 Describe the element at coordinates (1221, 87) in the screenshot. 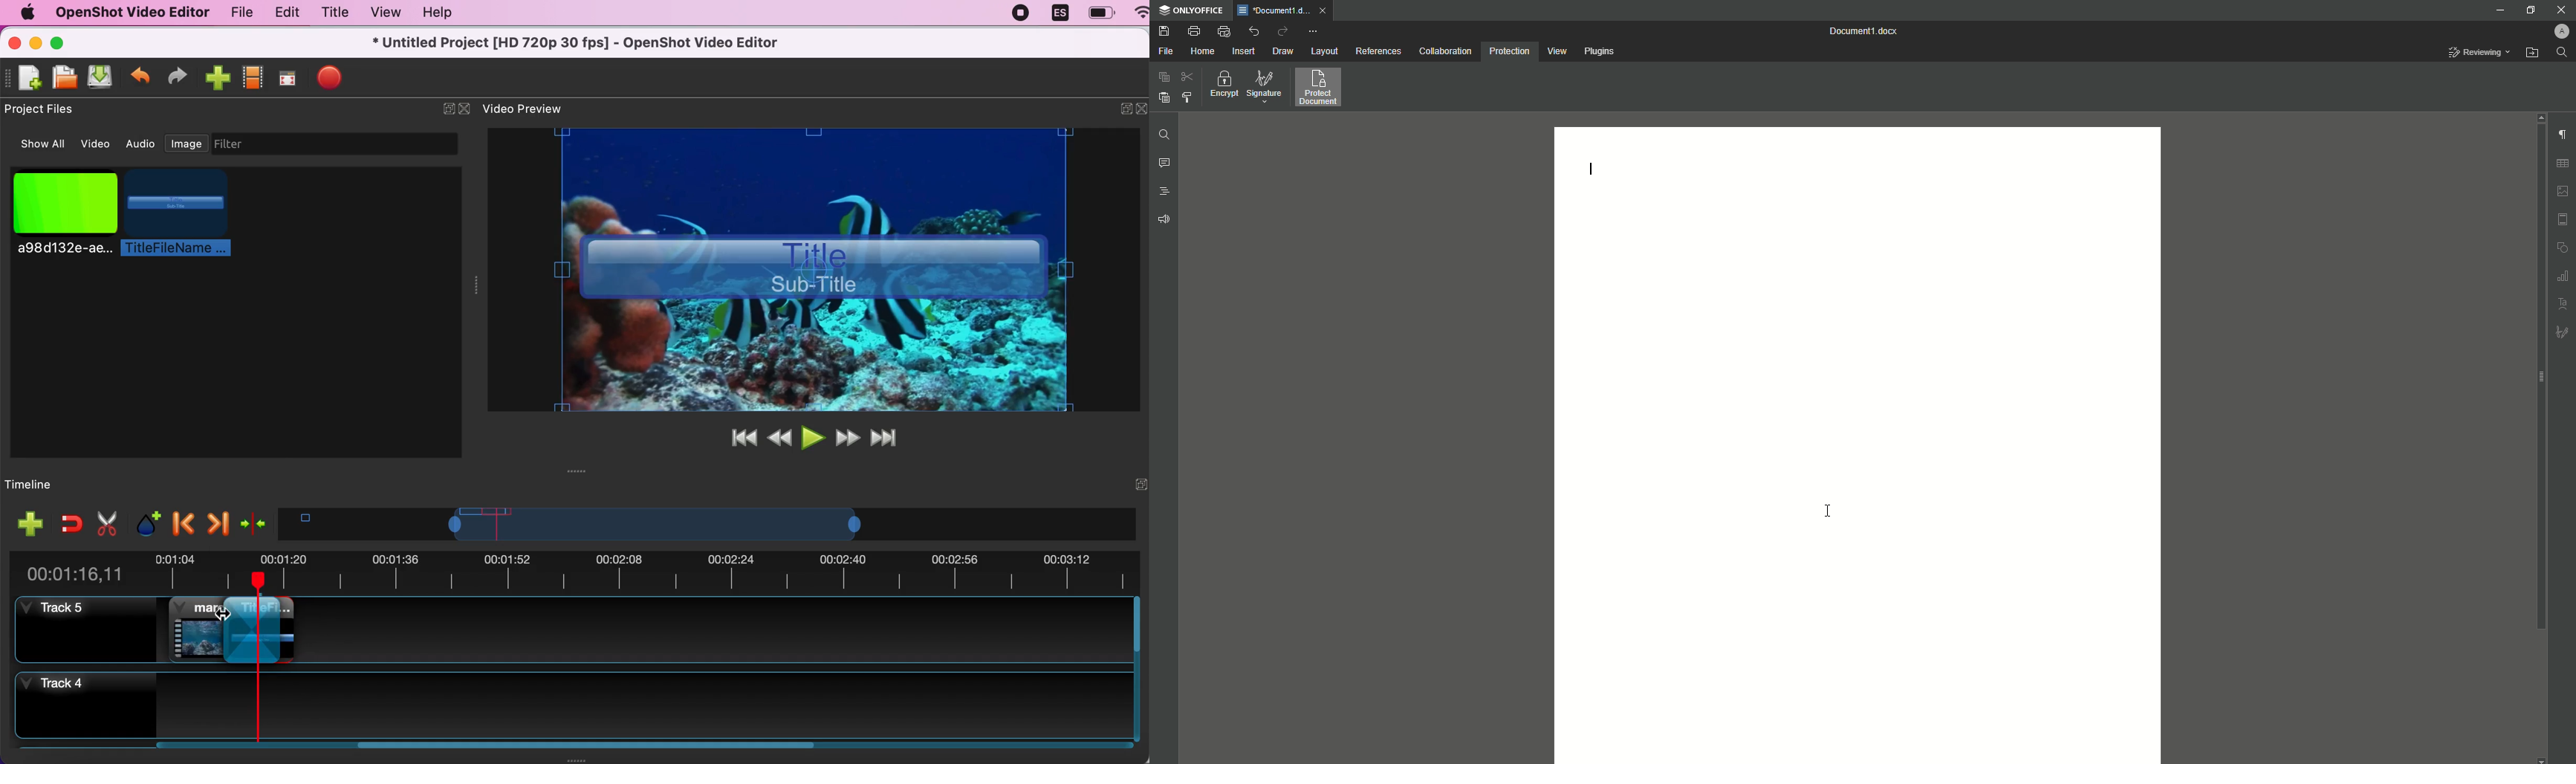

I see `Encrypt` at that location.